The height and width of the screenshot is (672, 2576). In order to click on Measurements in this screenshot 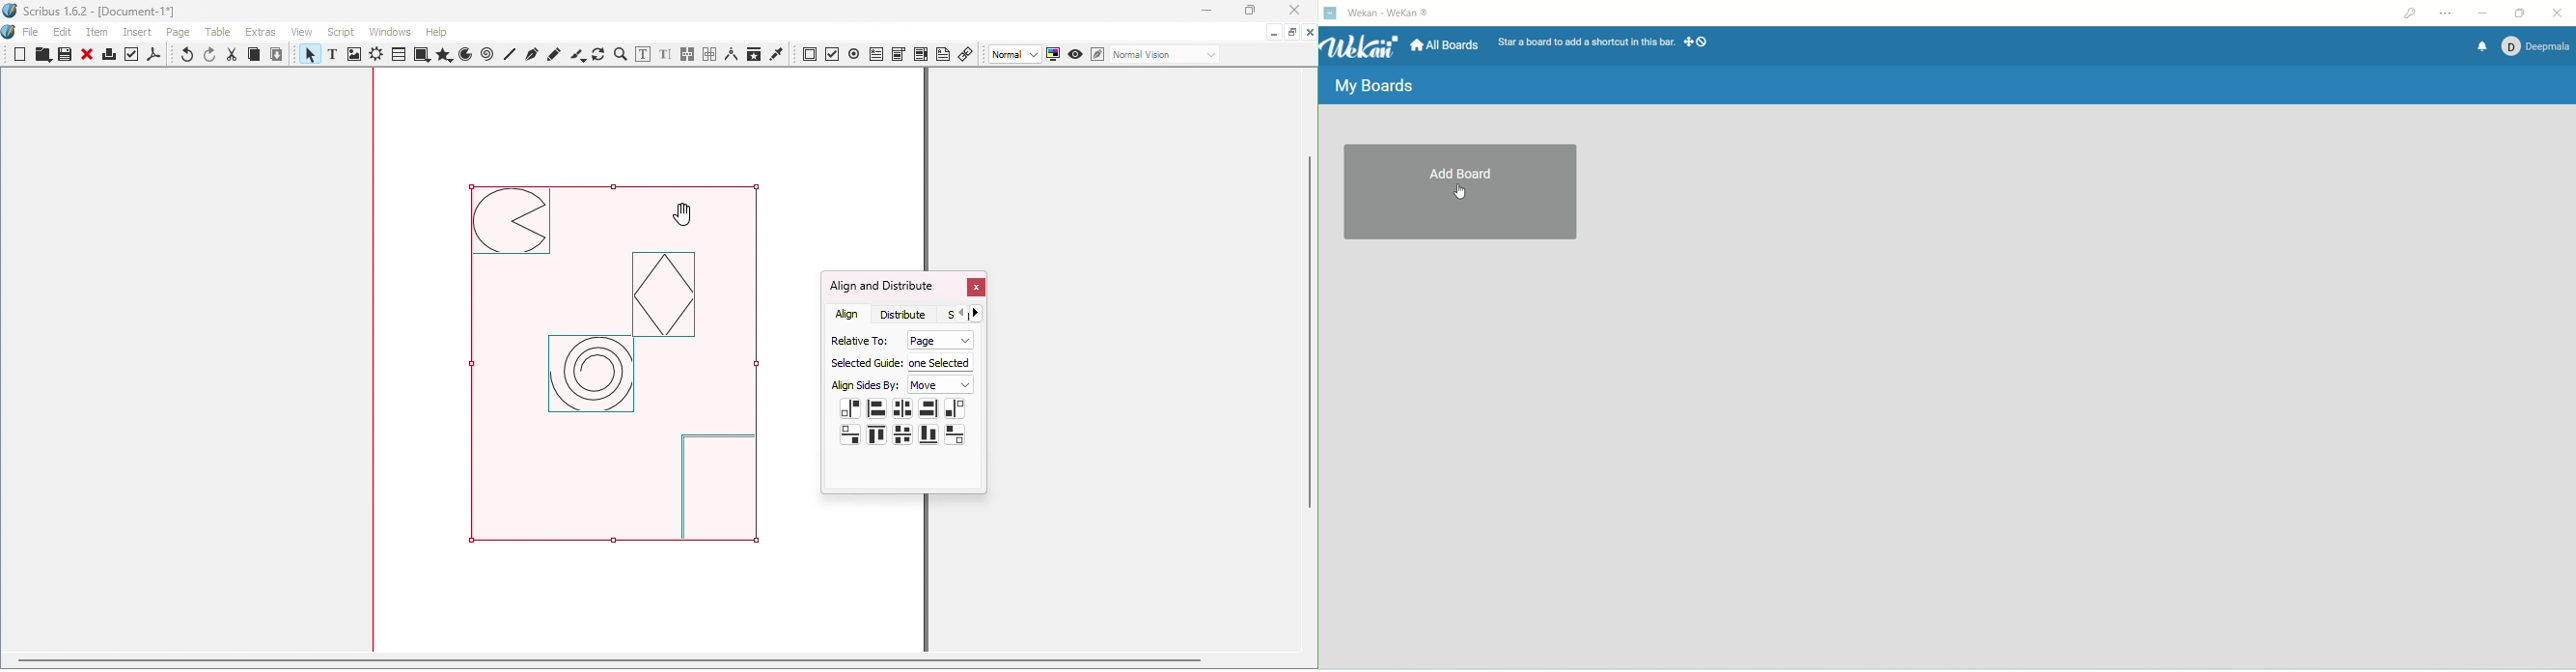, I will do `click(731, 54)`.